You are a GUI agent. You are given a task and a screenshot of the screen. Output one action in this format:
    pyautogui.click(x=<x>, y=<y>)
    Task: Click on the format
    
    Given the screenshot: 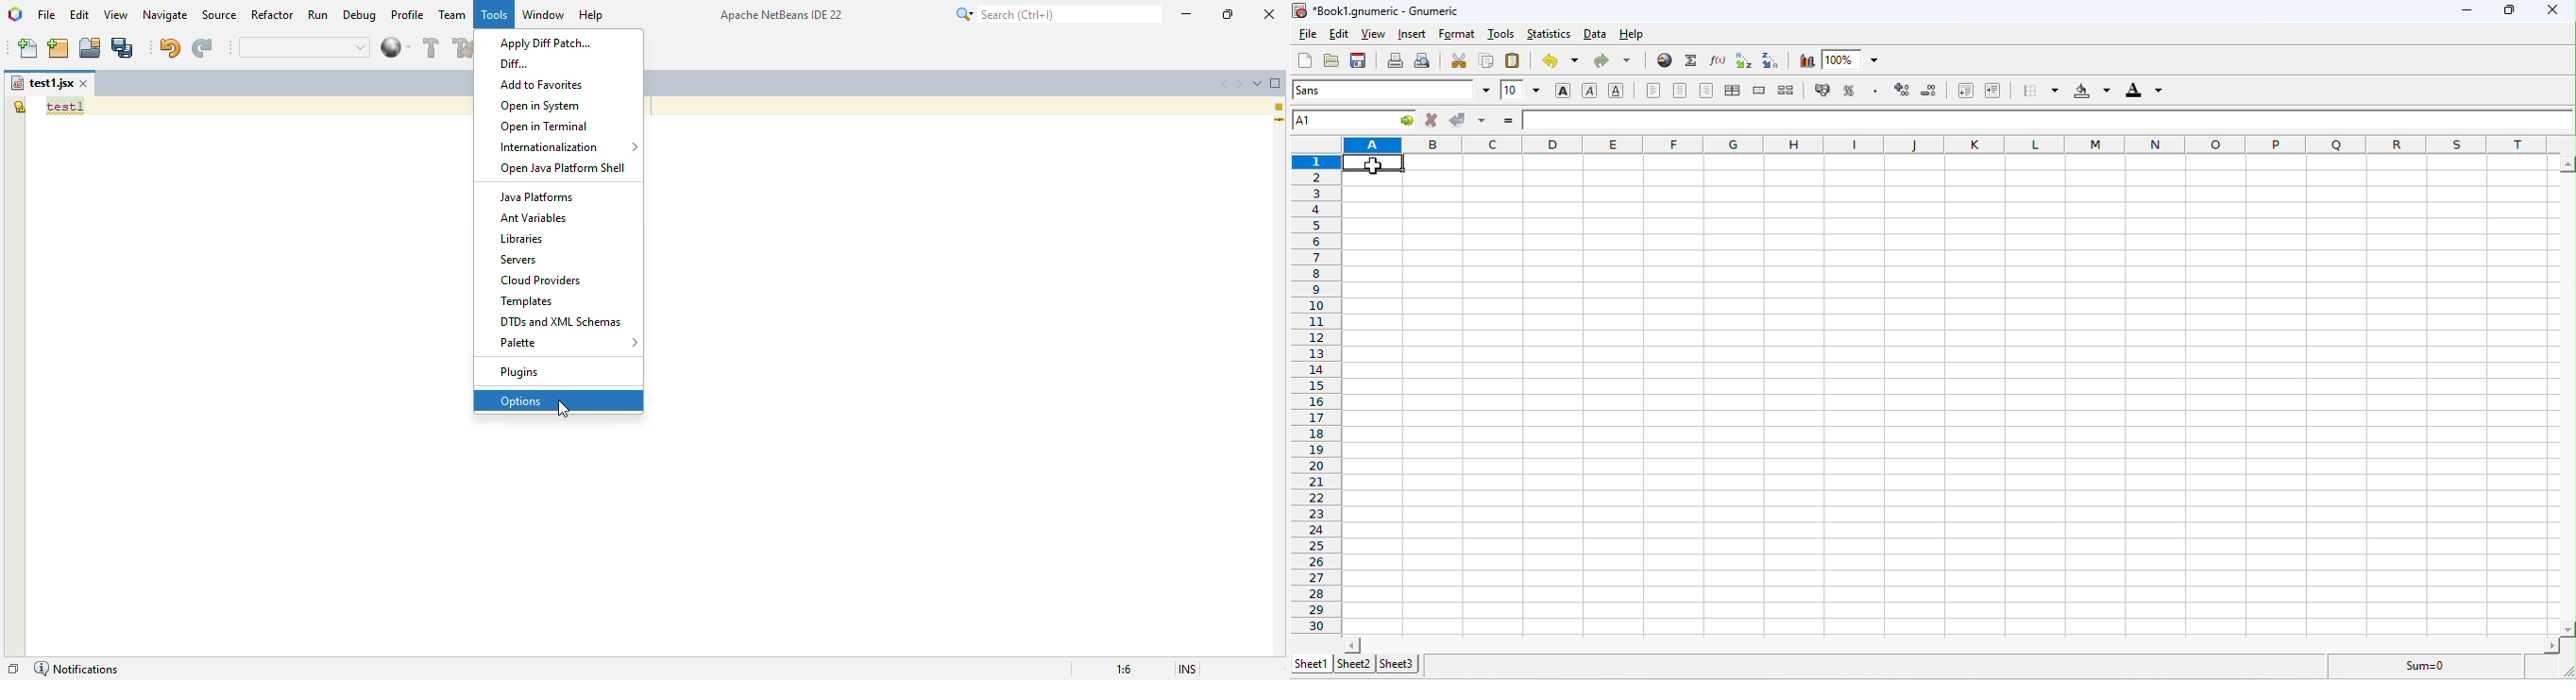 What is the action you would take?
    pyautogui.click(x=1457, y=35)
    